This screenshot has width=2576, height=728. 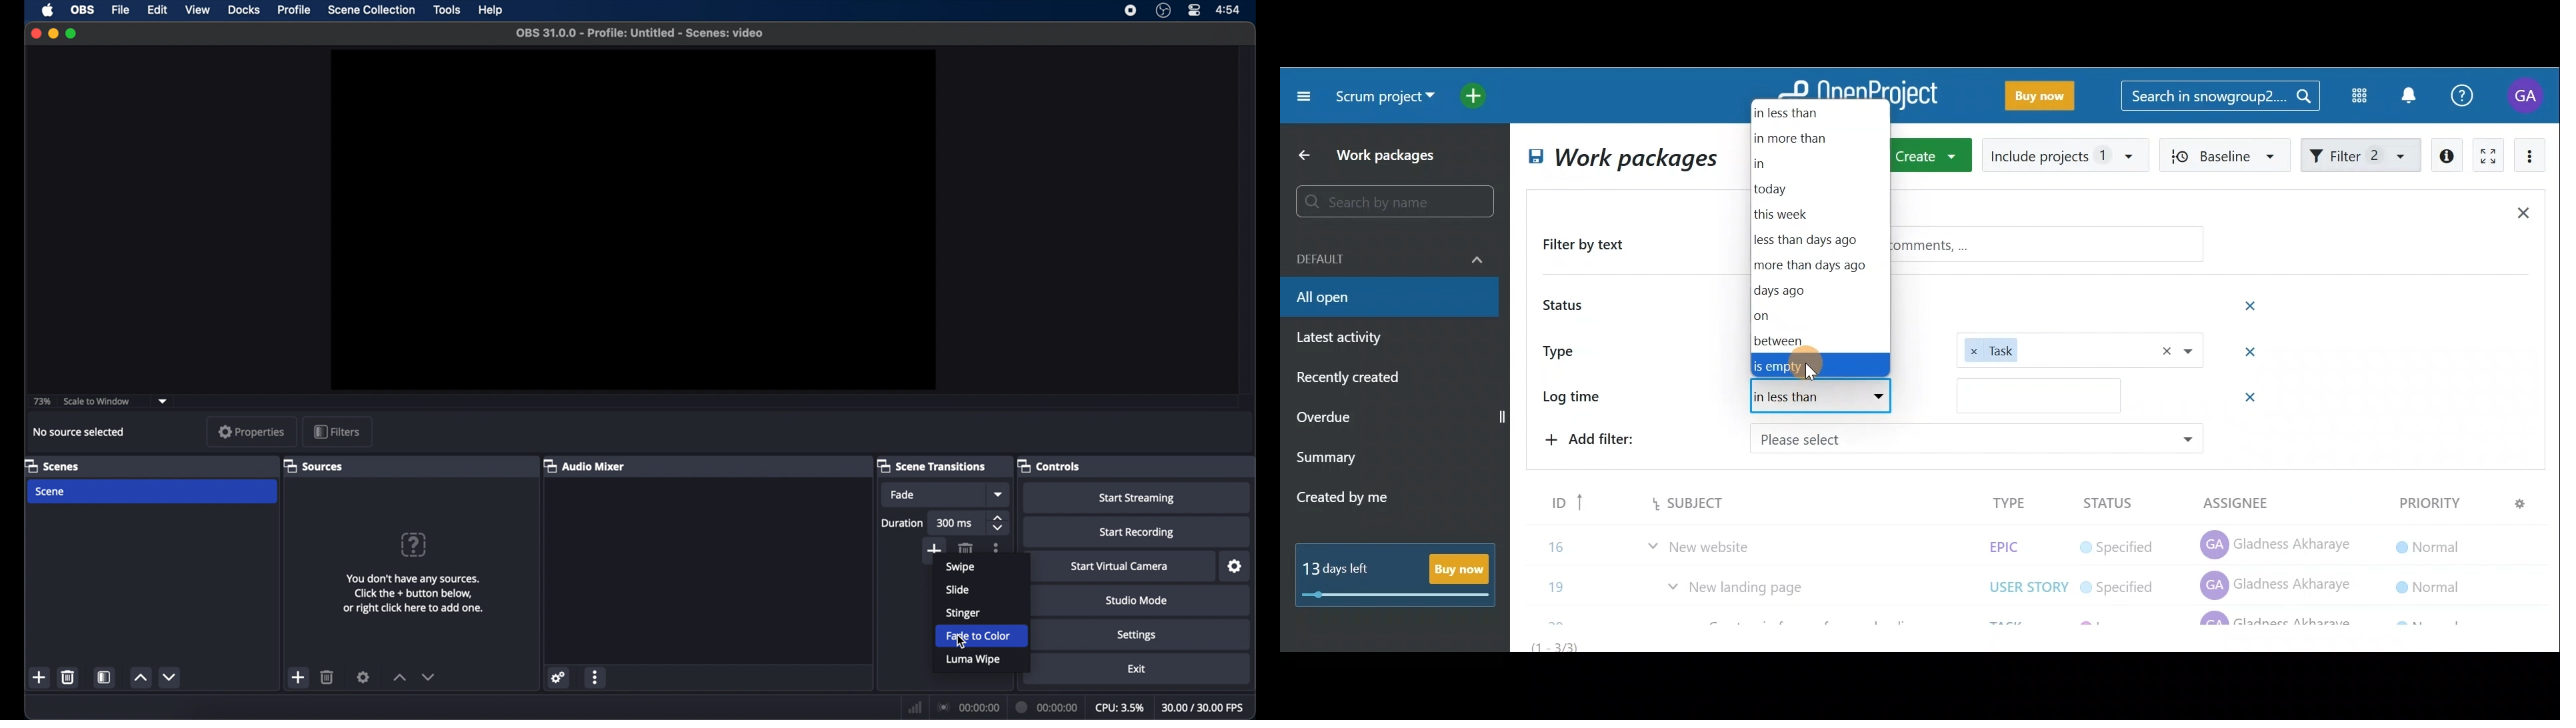 What do you see at coordinates (2124, 585) in the screenshot?
I see `in progress` at bounding box center [2124, 585].